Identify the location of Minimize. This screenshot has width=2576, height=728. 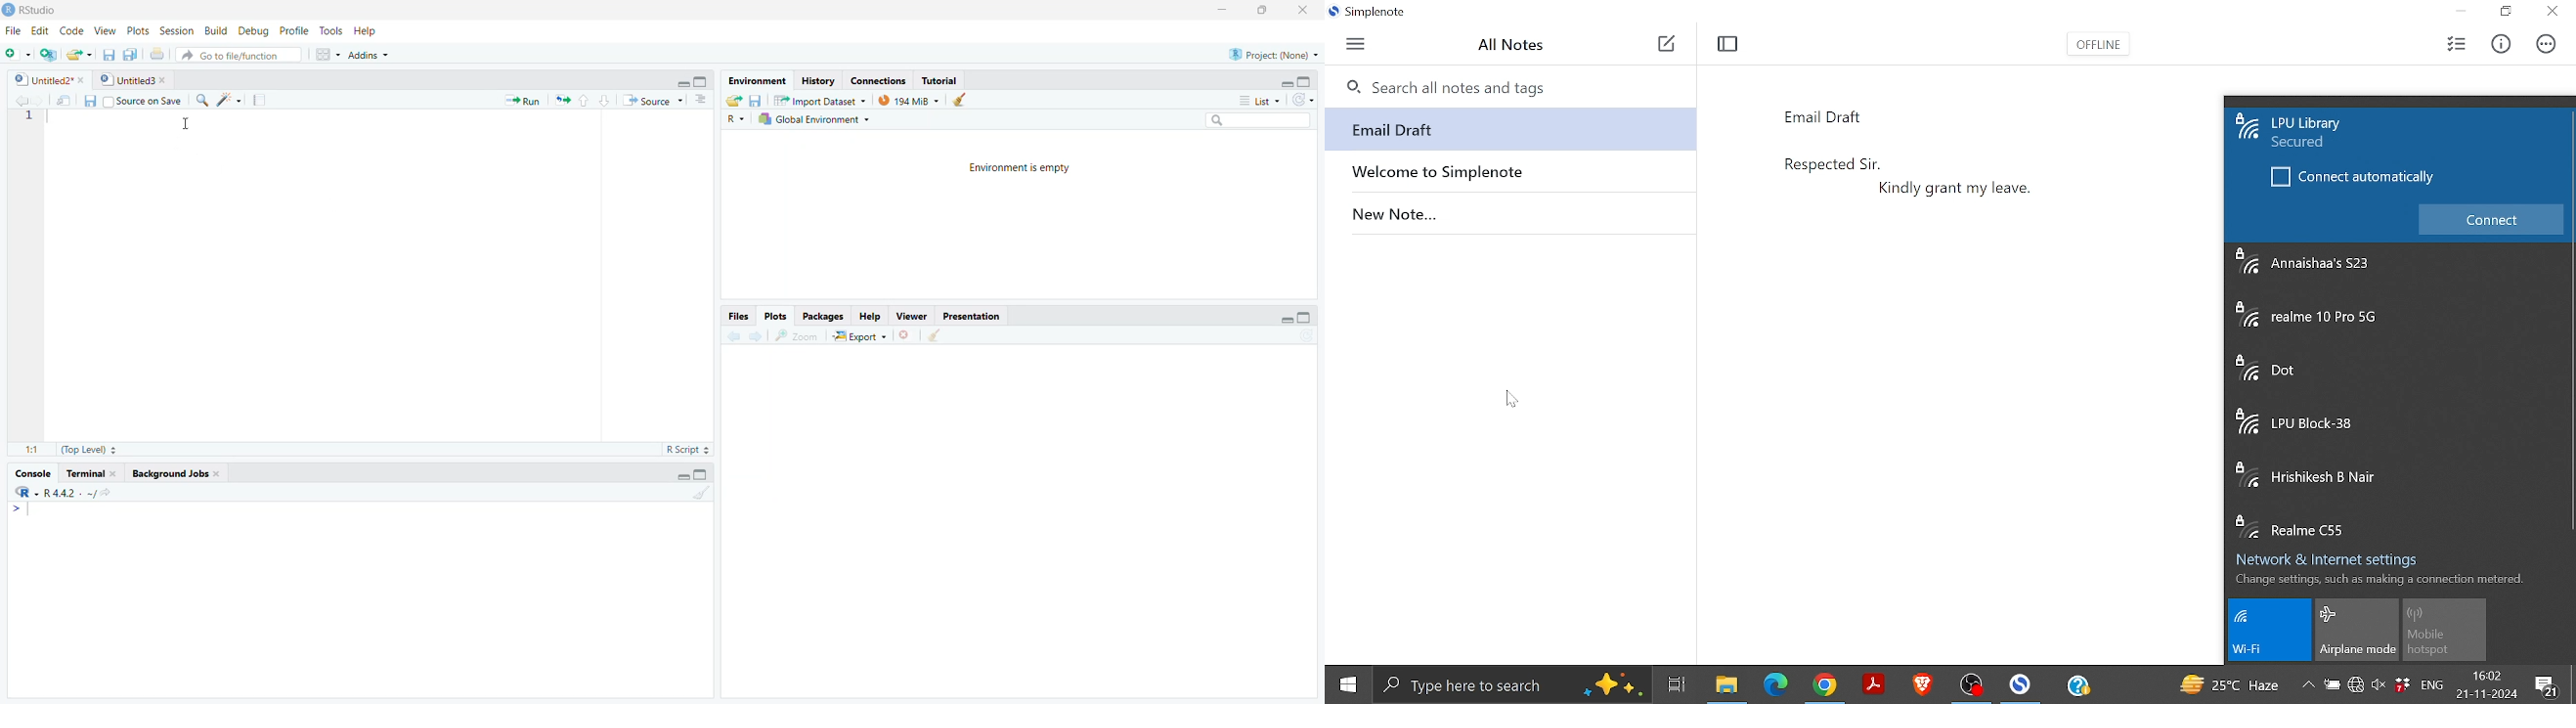
(2467, 12).